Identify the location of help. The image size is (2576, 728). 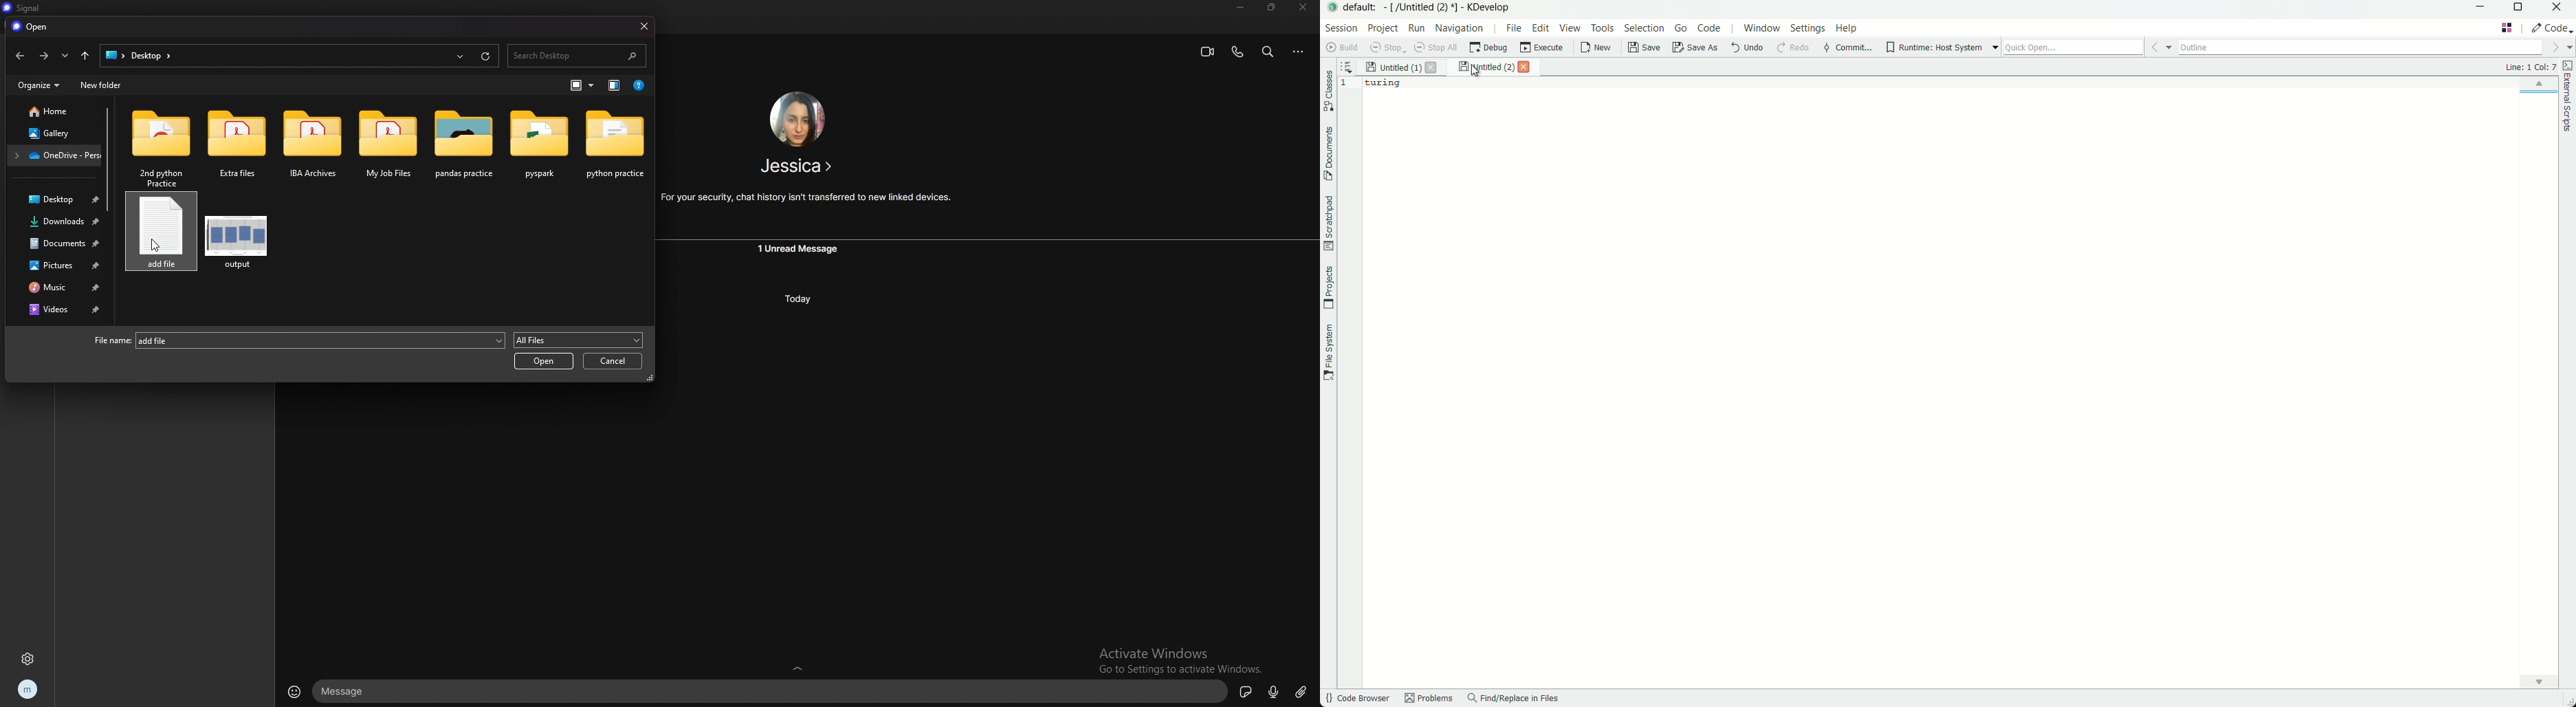
(639, 85).